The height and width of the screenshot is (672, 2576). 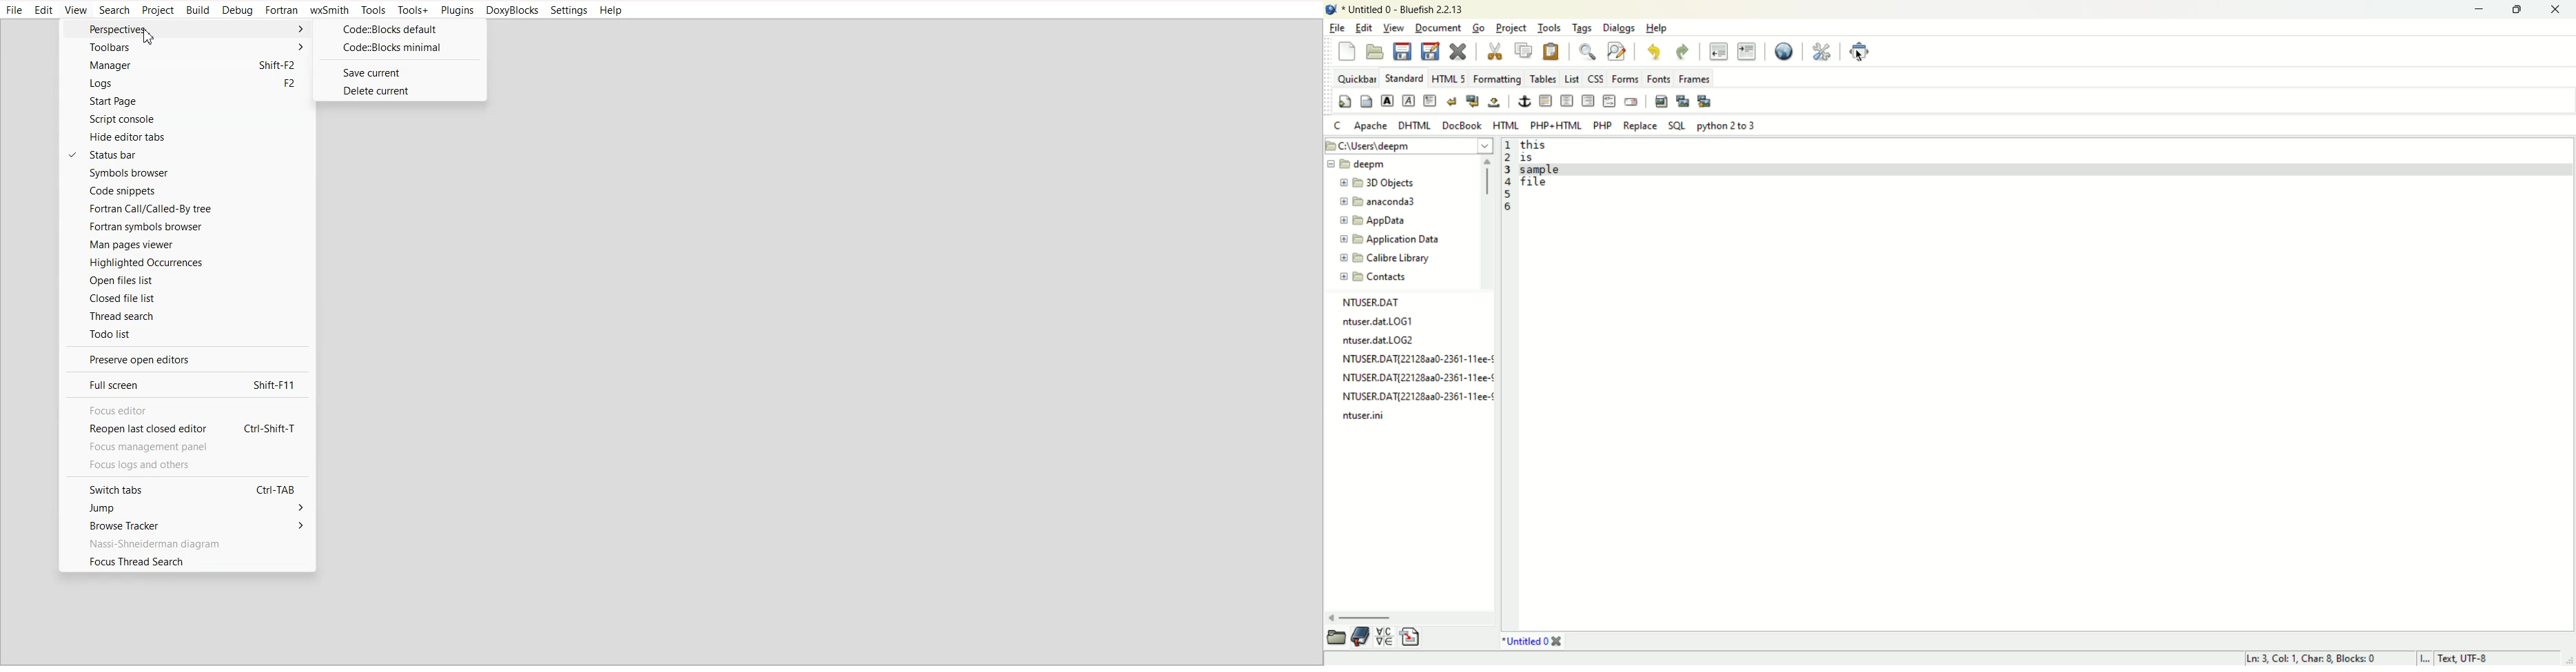 What do you see at coordinates (400, 29) in the screenshot?
I see `CODE::BLOCK default` at bounding box center [400, 29].